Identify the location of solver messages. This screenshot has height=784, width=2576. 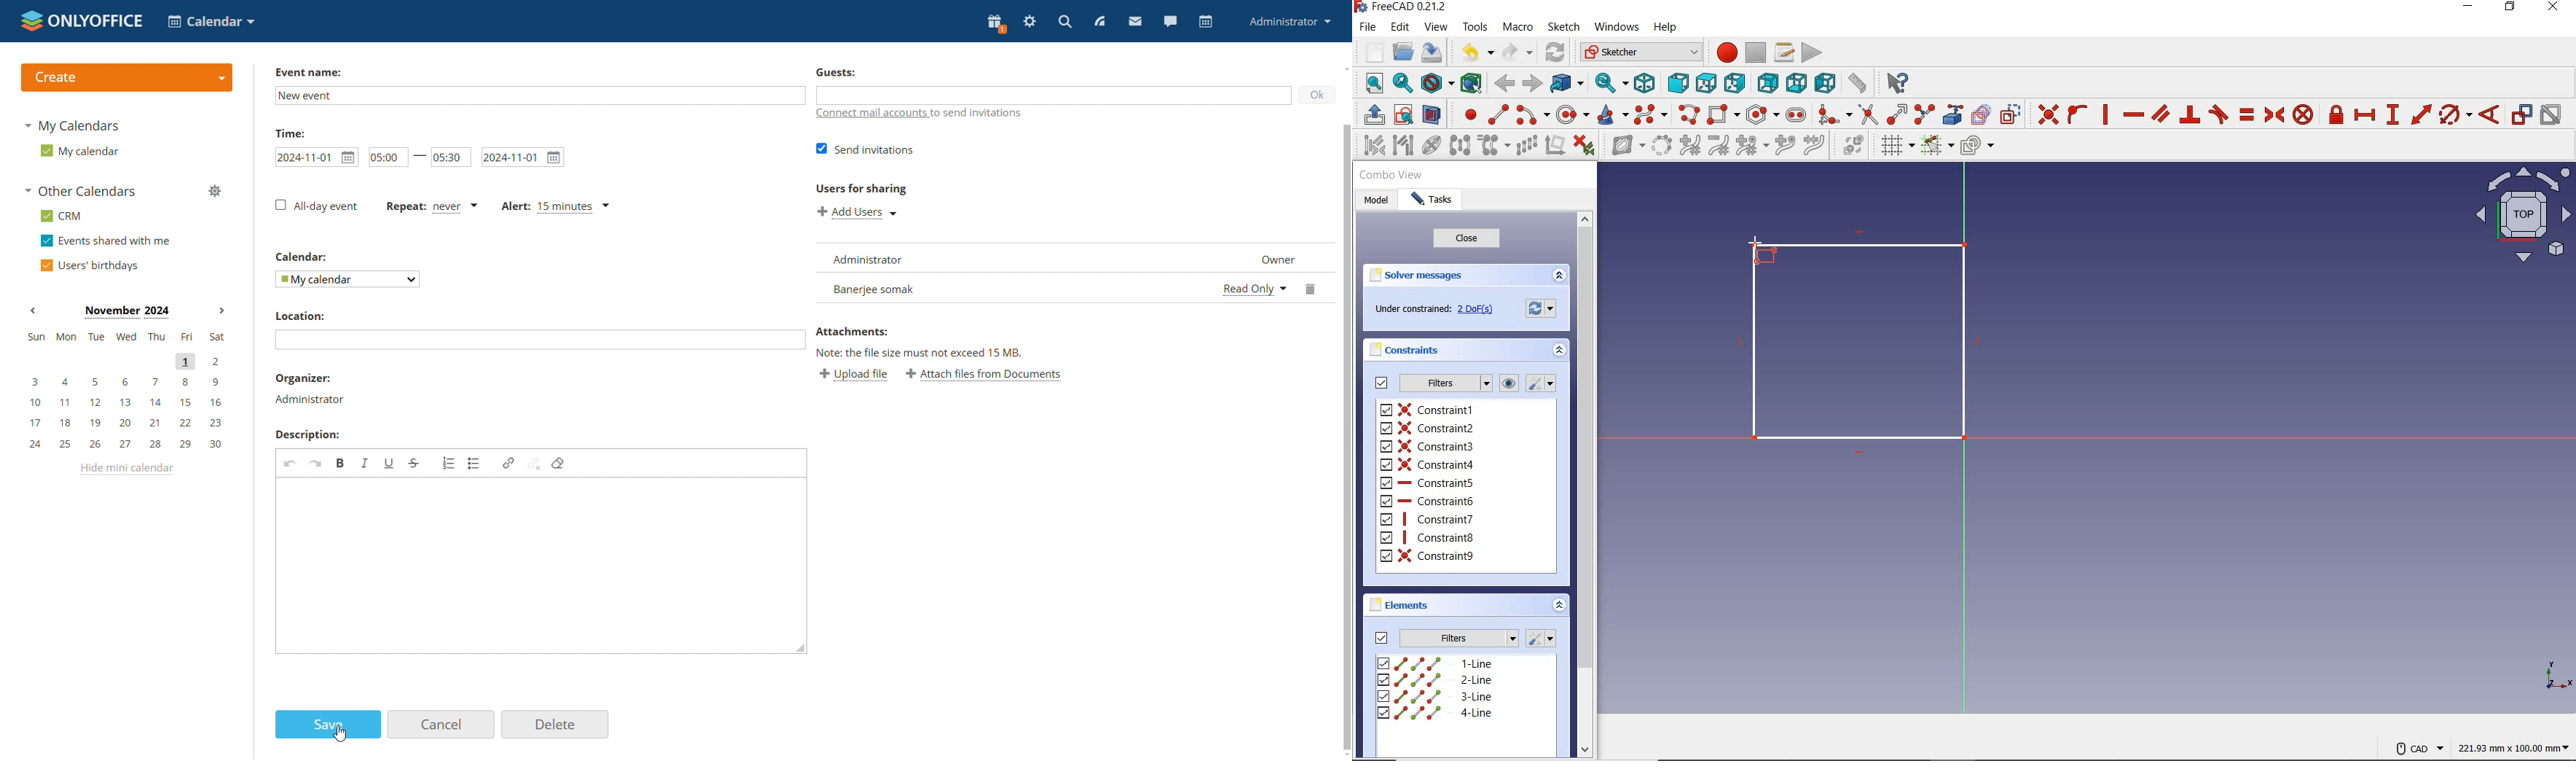
(1441, 276).